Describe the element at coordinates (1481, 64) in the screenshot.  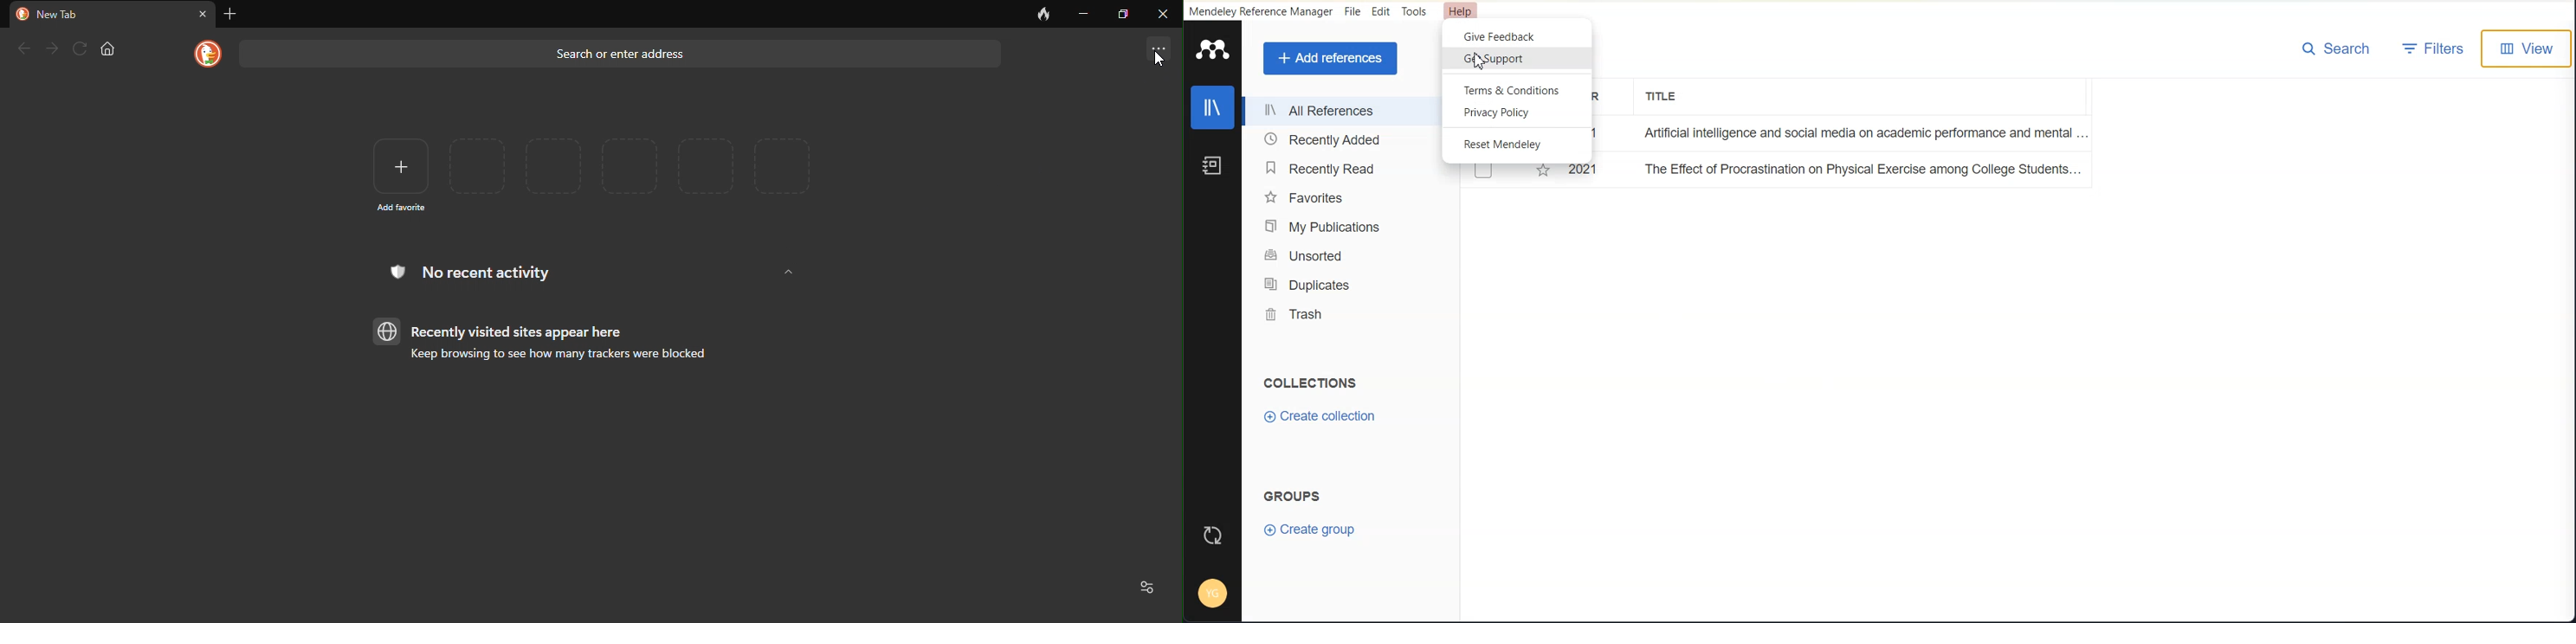
I see `cursor` at that location.